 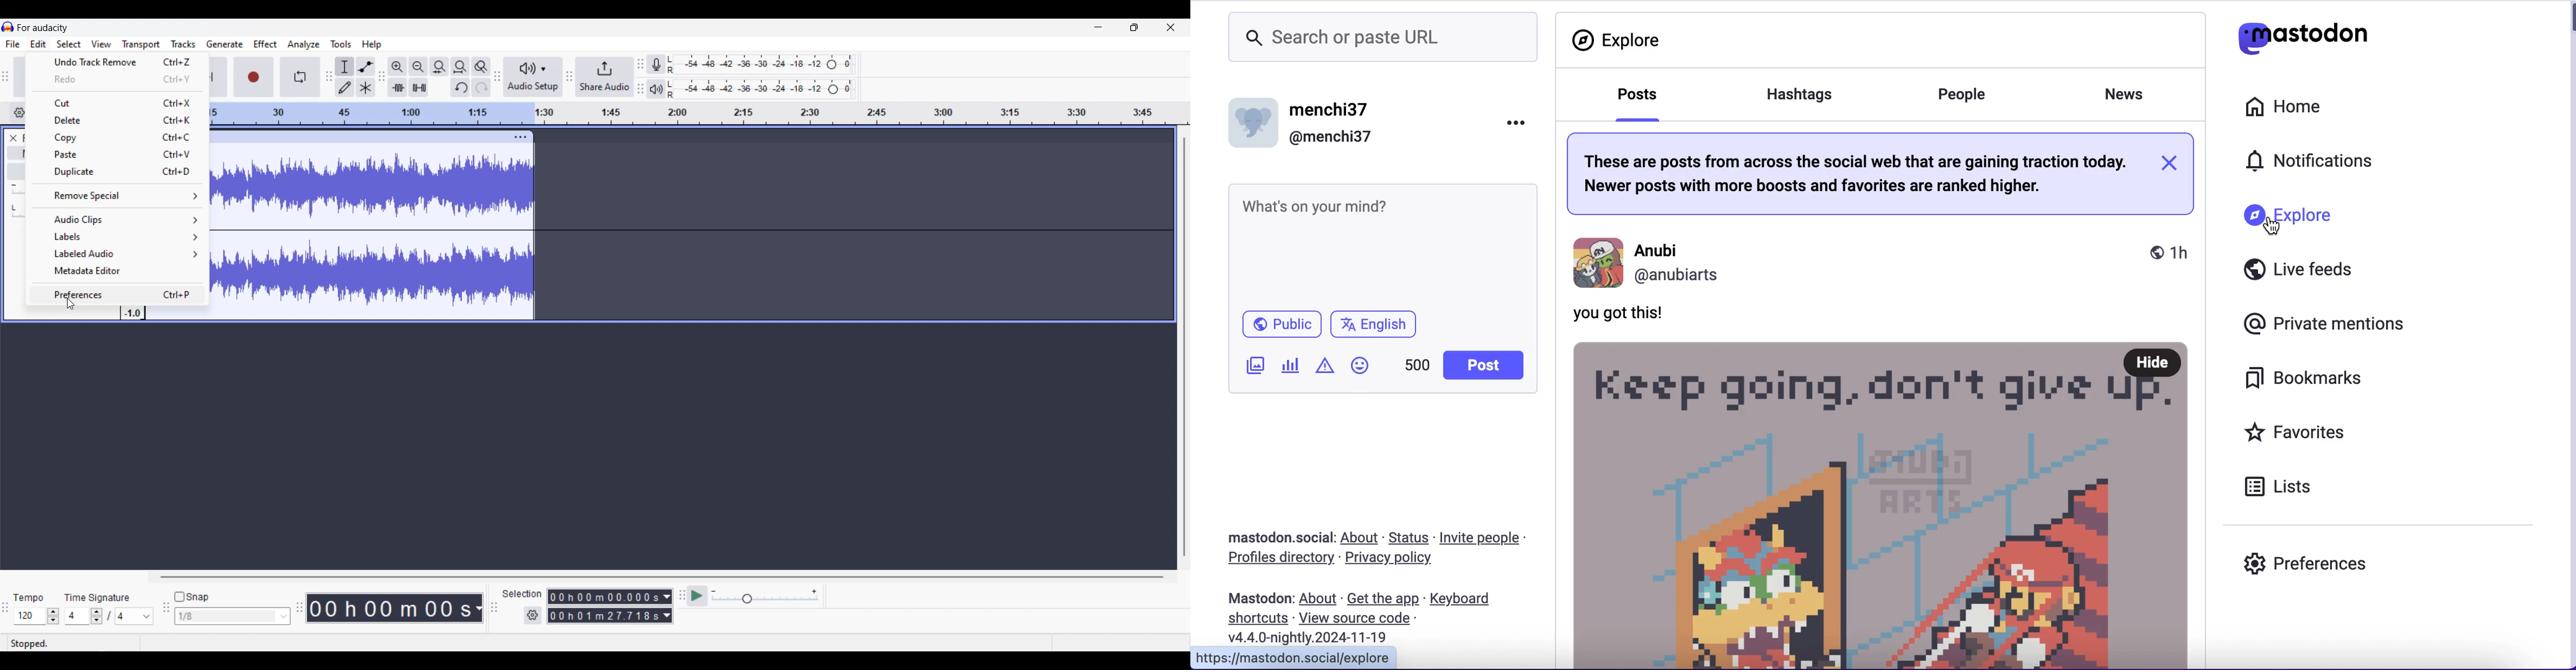 I want to click on Zoom out, so click(x=418, y=66).